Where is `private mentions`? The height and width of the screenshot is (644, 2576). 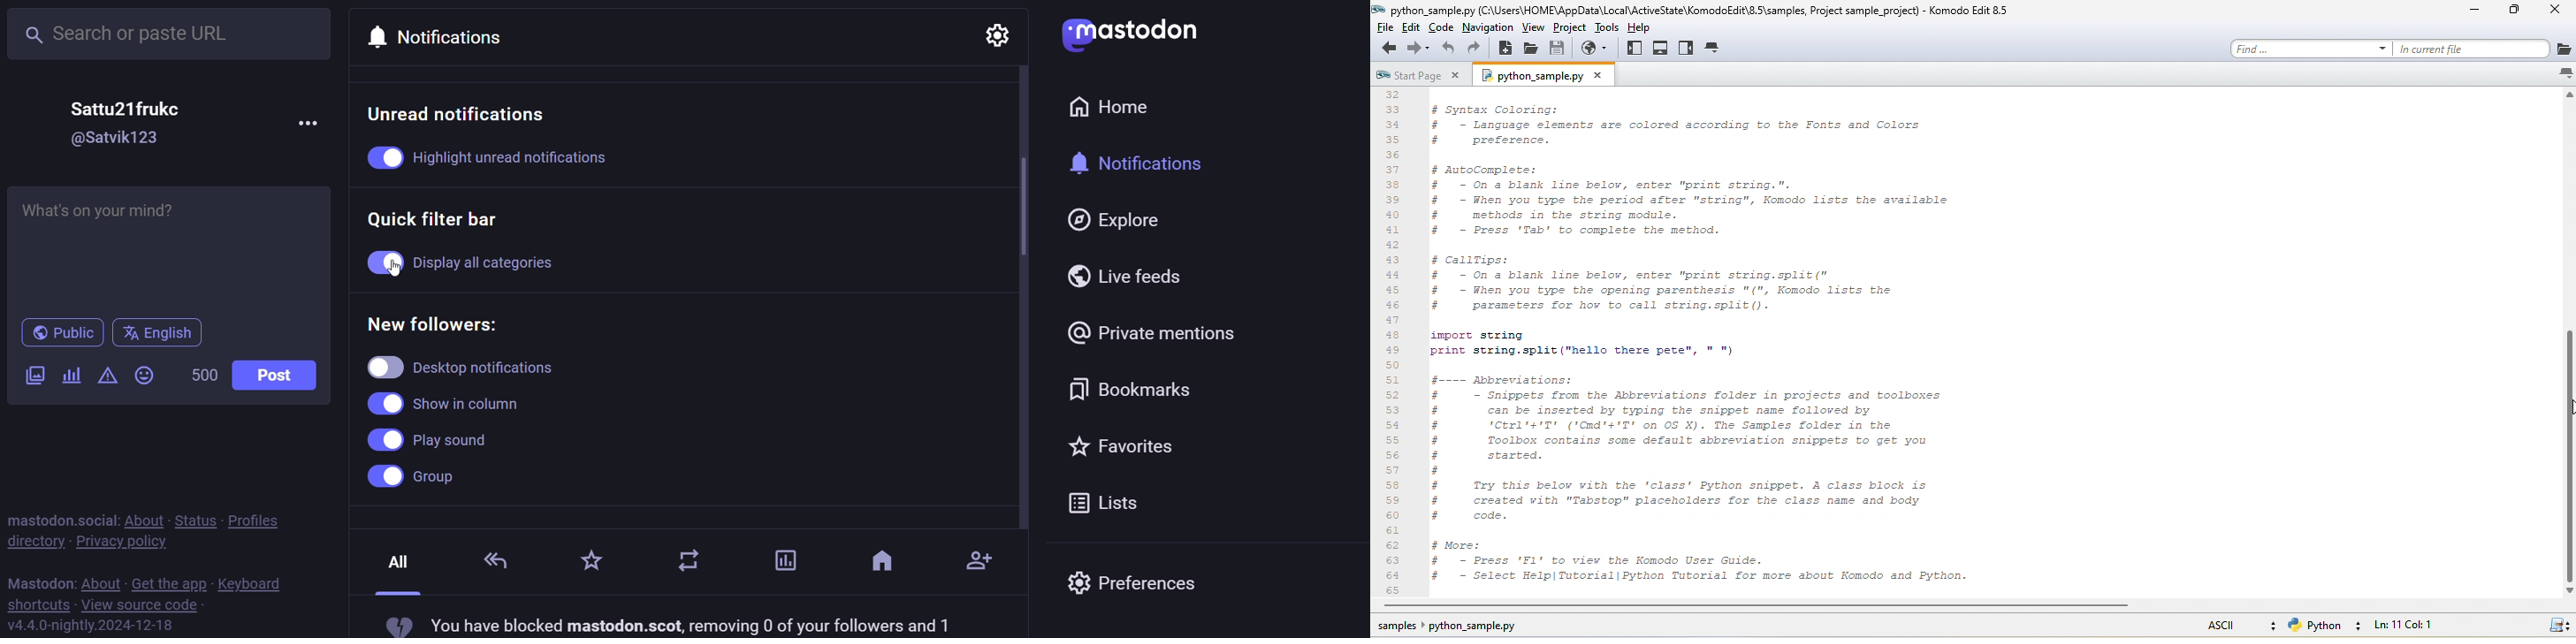
private mentions is located at coordinates (1153, 332).